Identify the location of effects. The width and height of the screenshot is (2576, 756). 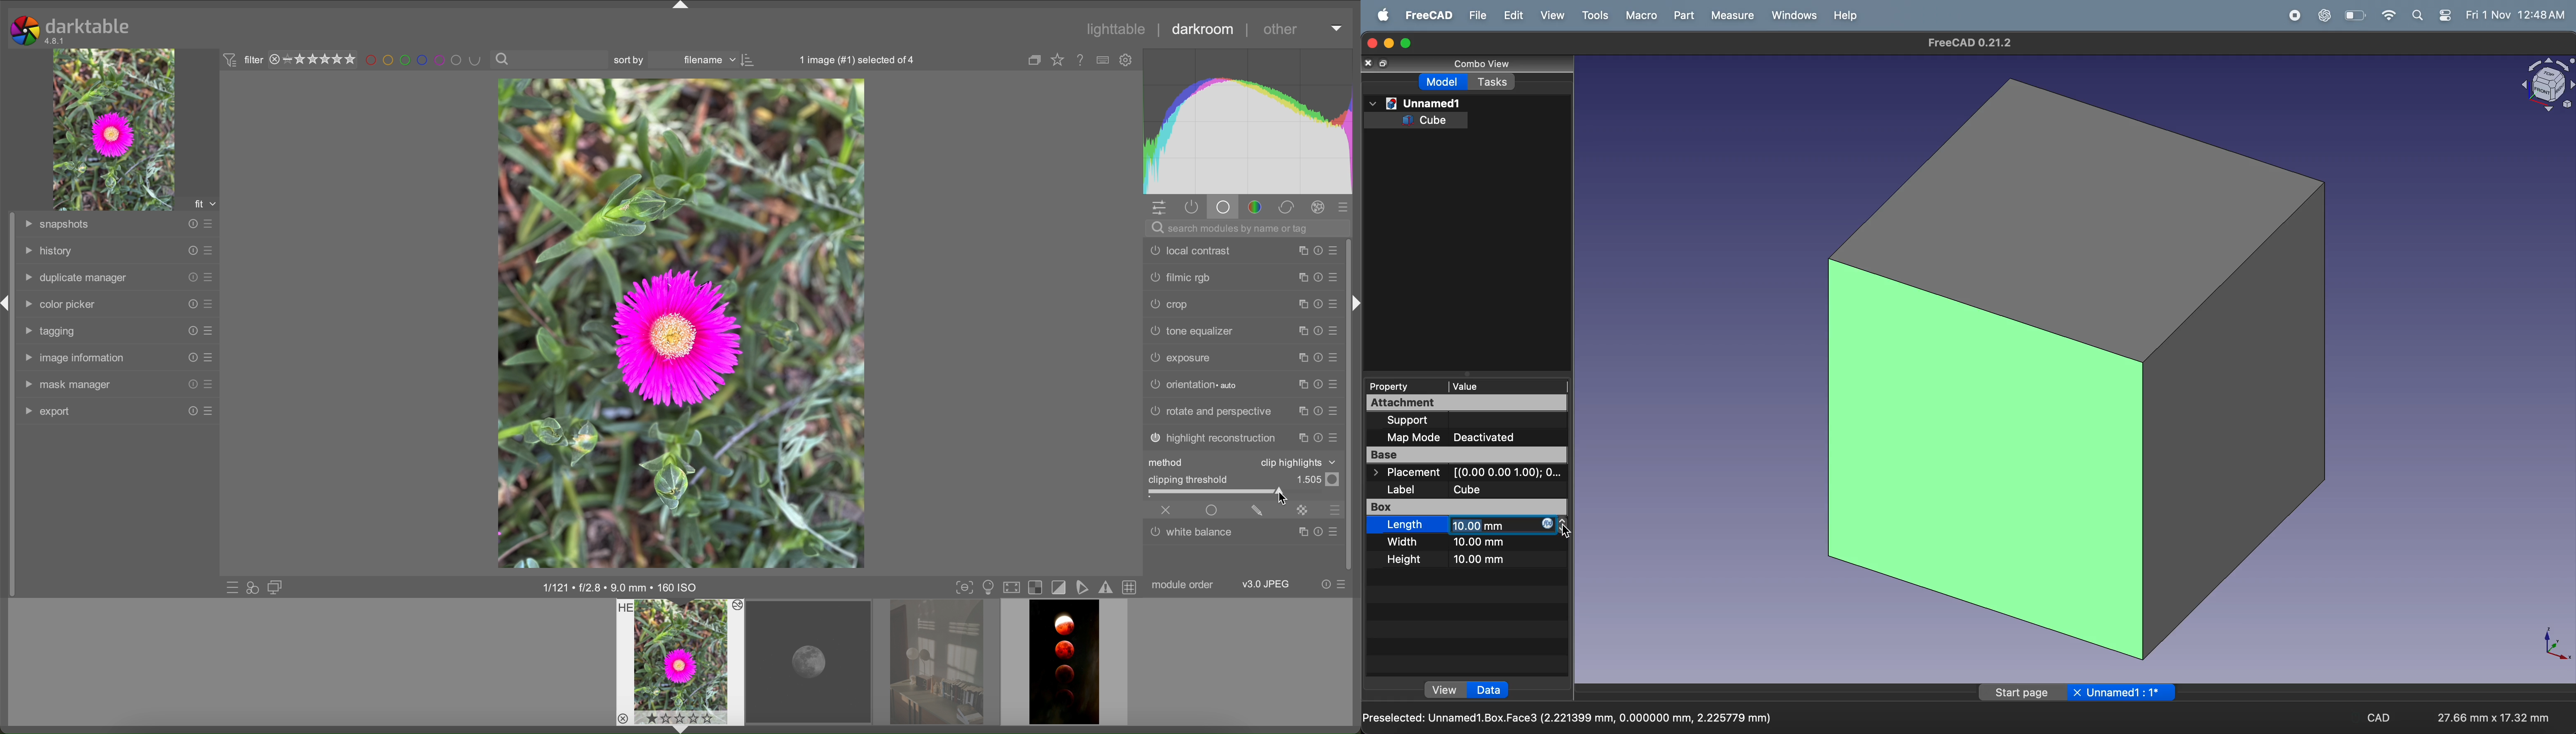
(1318, 206).